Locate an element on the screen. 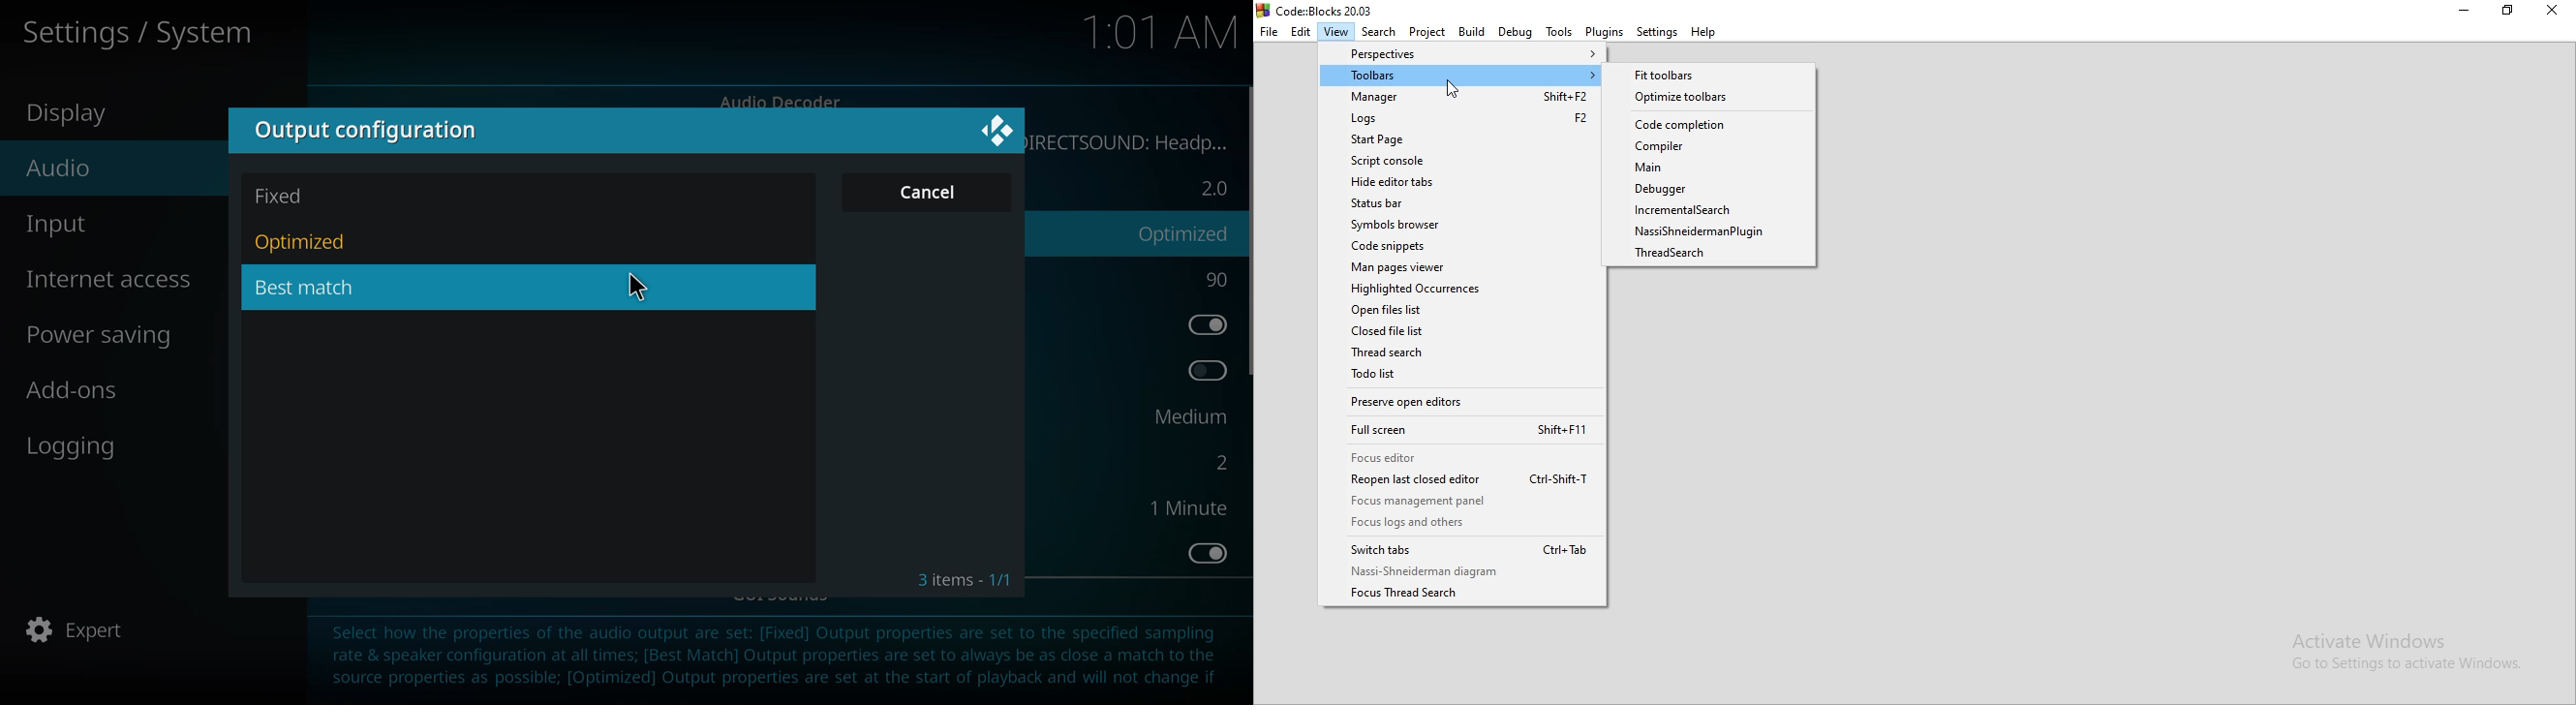 This screenshot has width=2576, height=728. Code snippets is located at coordinates (1463, 245).